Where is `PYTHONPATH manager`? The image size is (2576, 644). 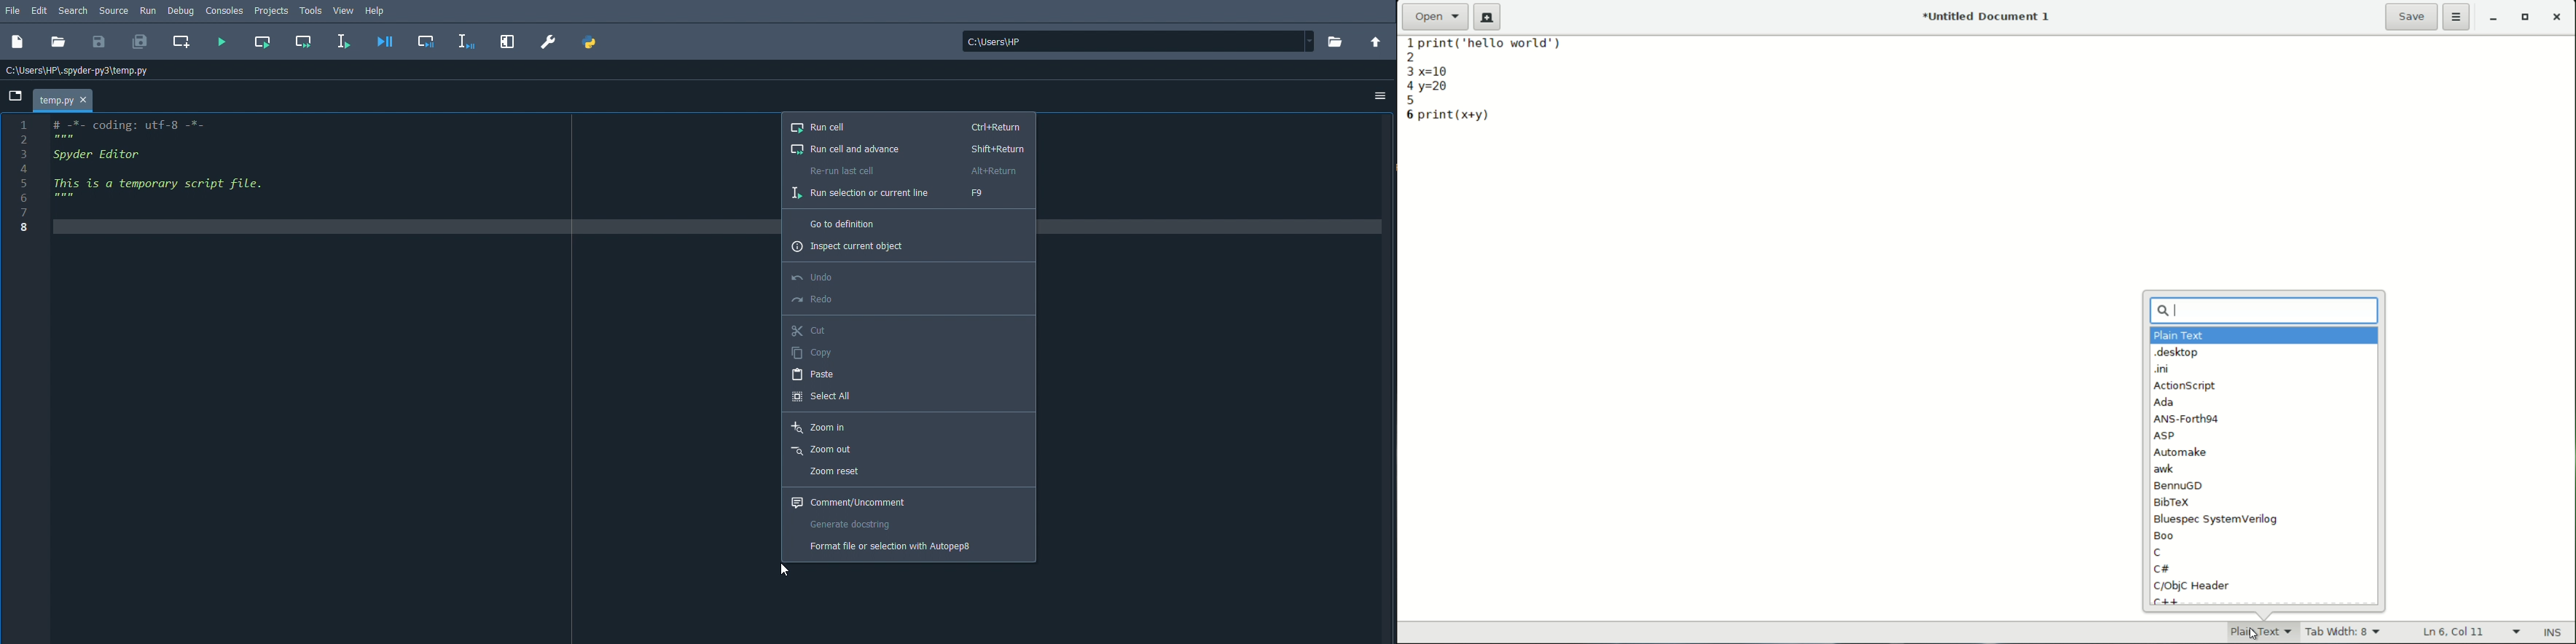 PYTHONPATH manager is located at coordinates (590, 43).